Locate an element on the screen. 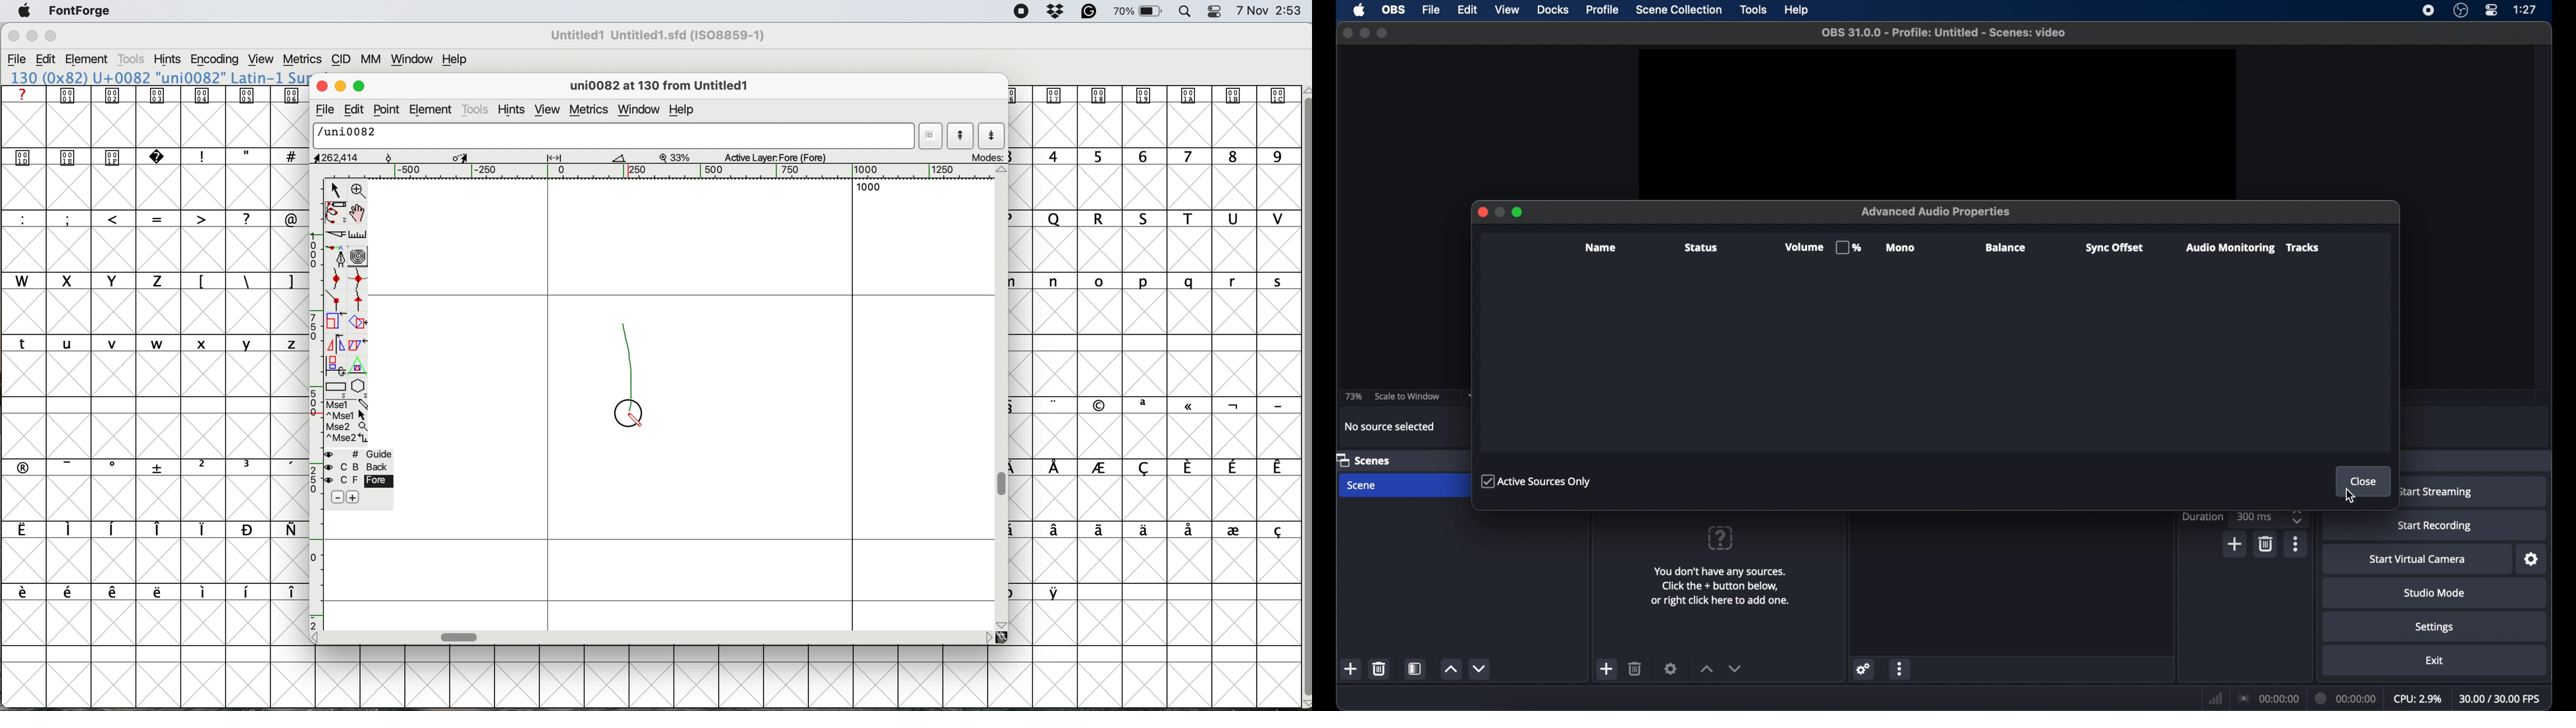  vertical scale is located at coordinates (314, 404).